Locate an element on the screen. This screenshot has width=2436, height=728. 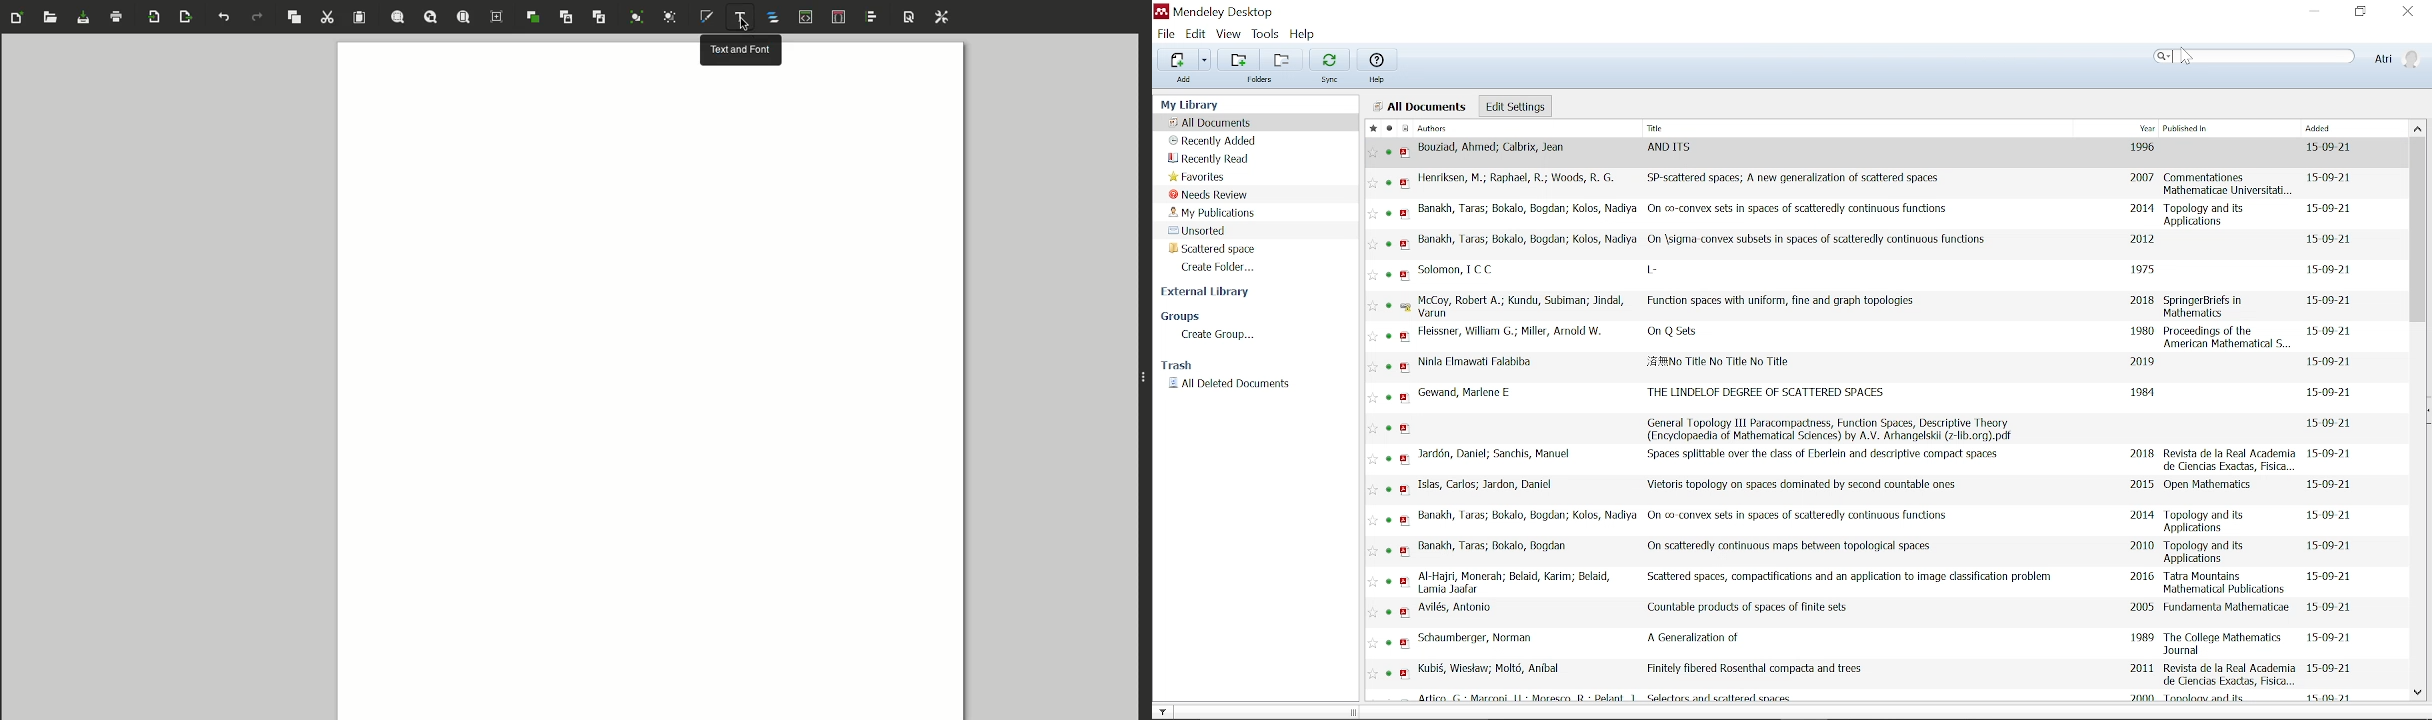
Expand is located at coordinates (1144, 377).